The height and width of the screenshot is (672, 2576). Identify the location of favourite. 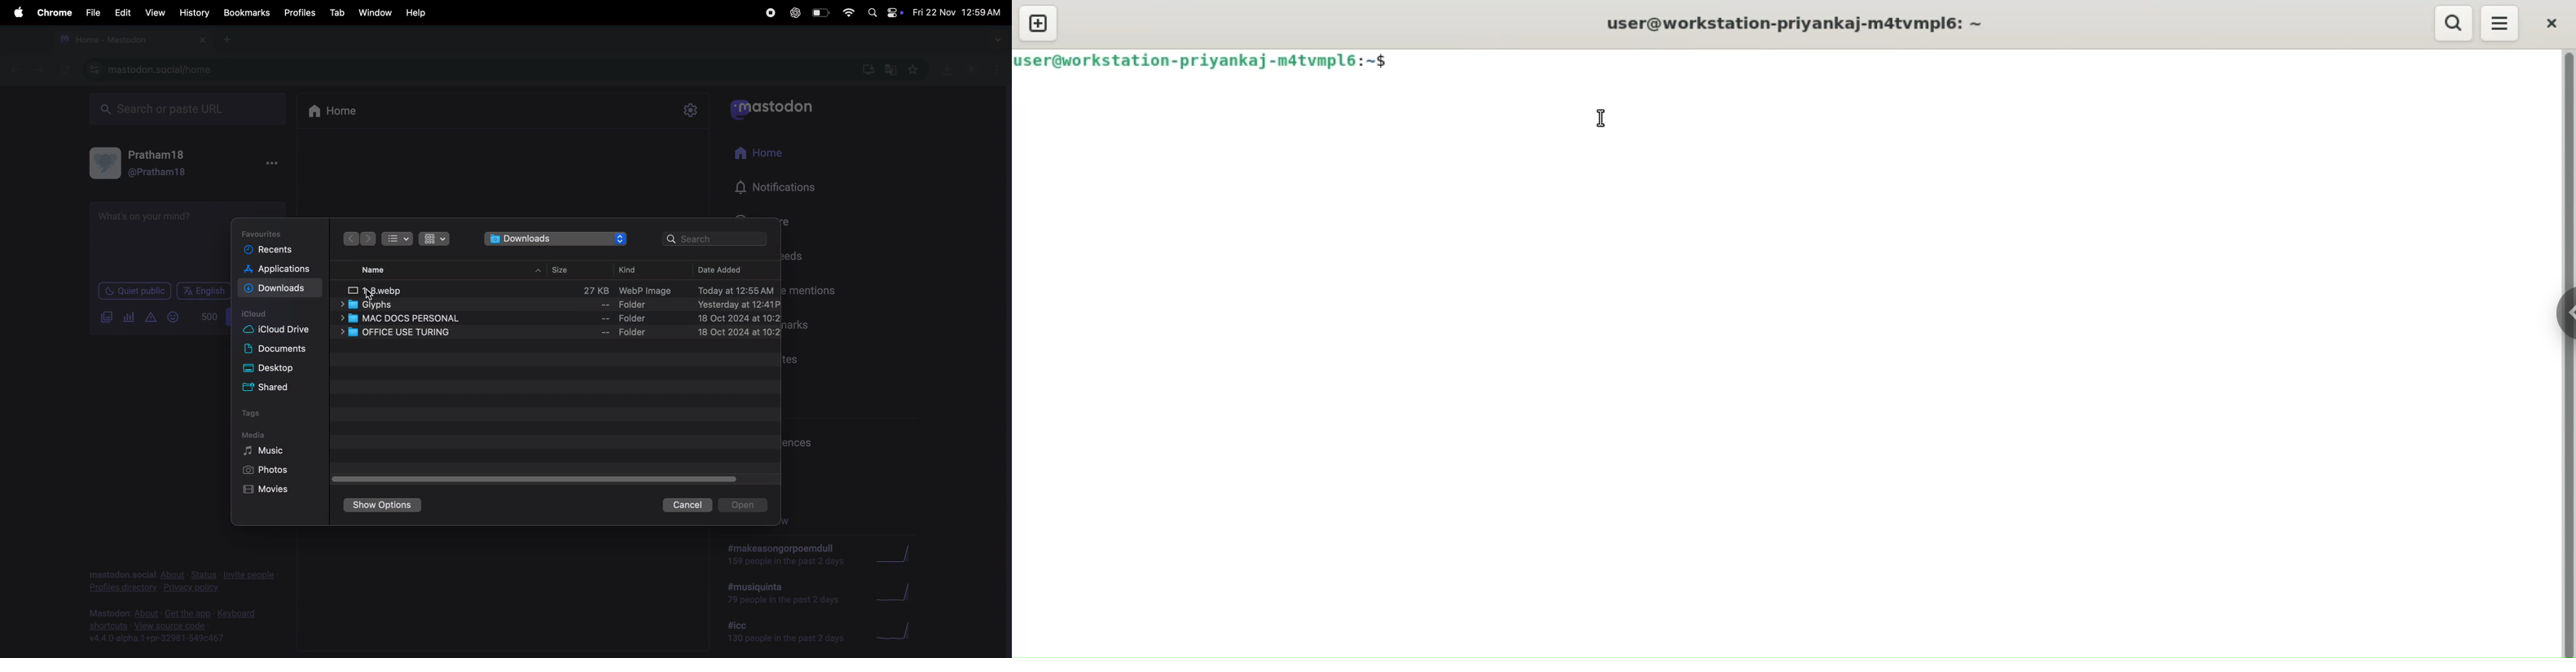
(916, 70).